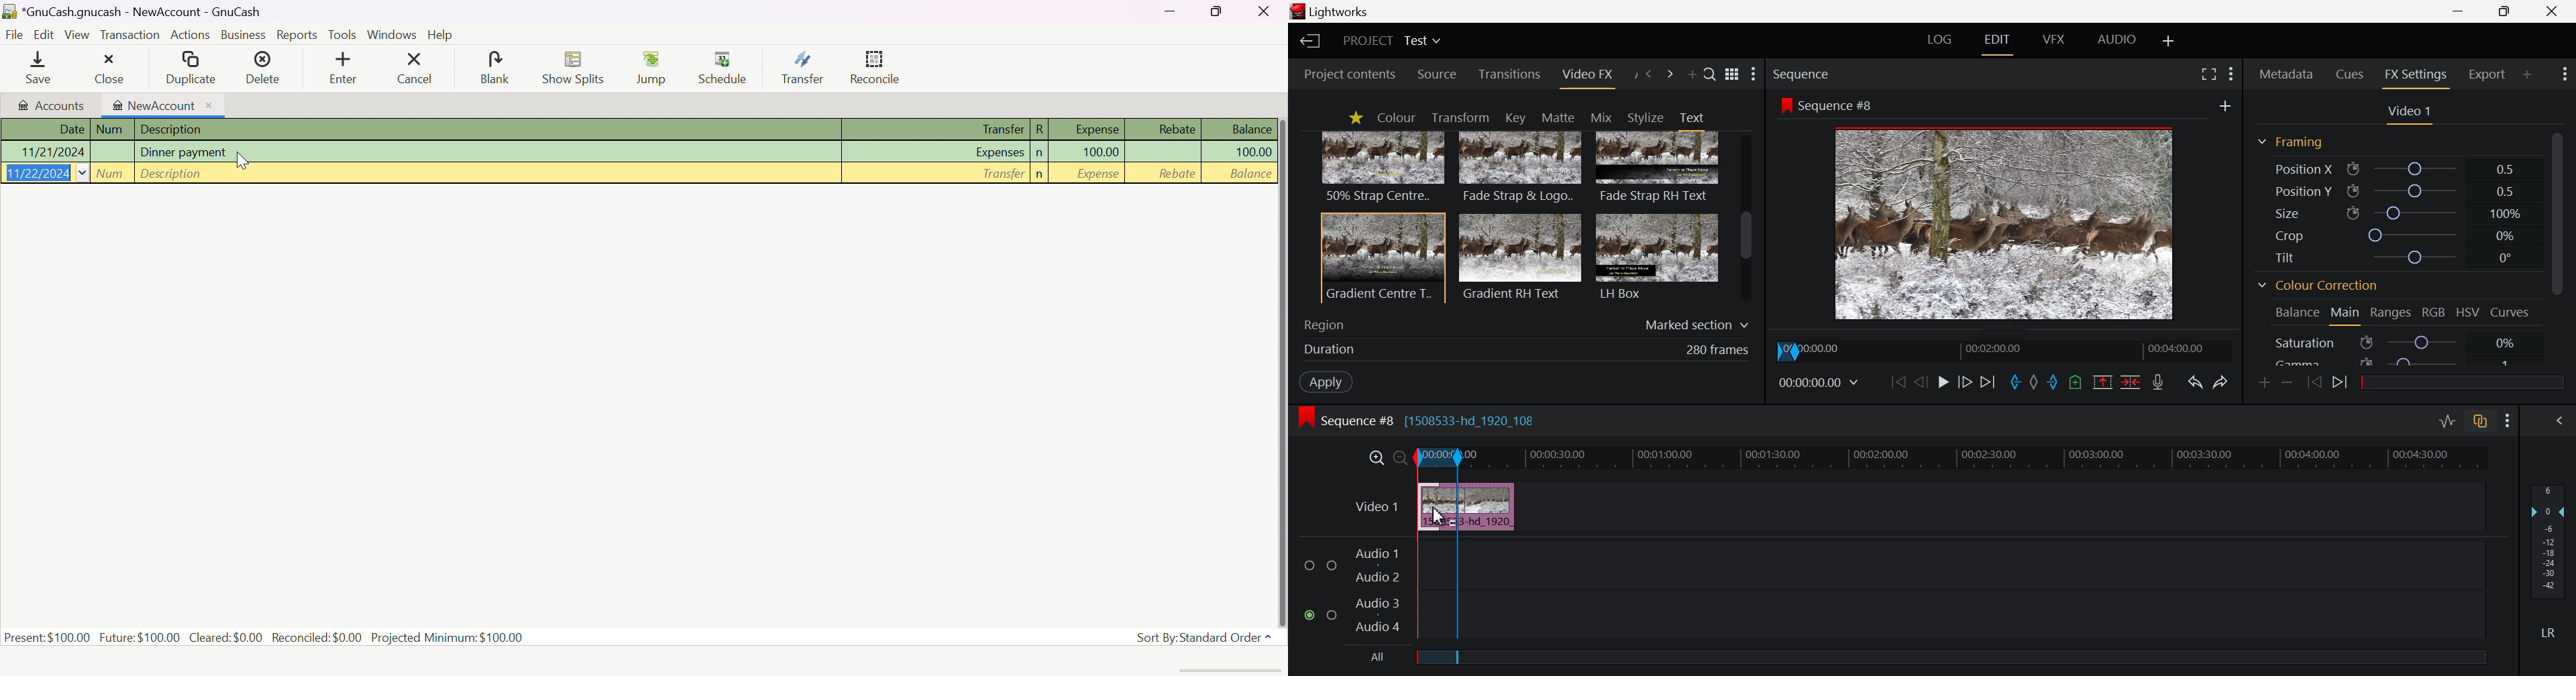 The width and height of the screenshot is (2576, 700). I want to click on Reports, so click(296, 36).